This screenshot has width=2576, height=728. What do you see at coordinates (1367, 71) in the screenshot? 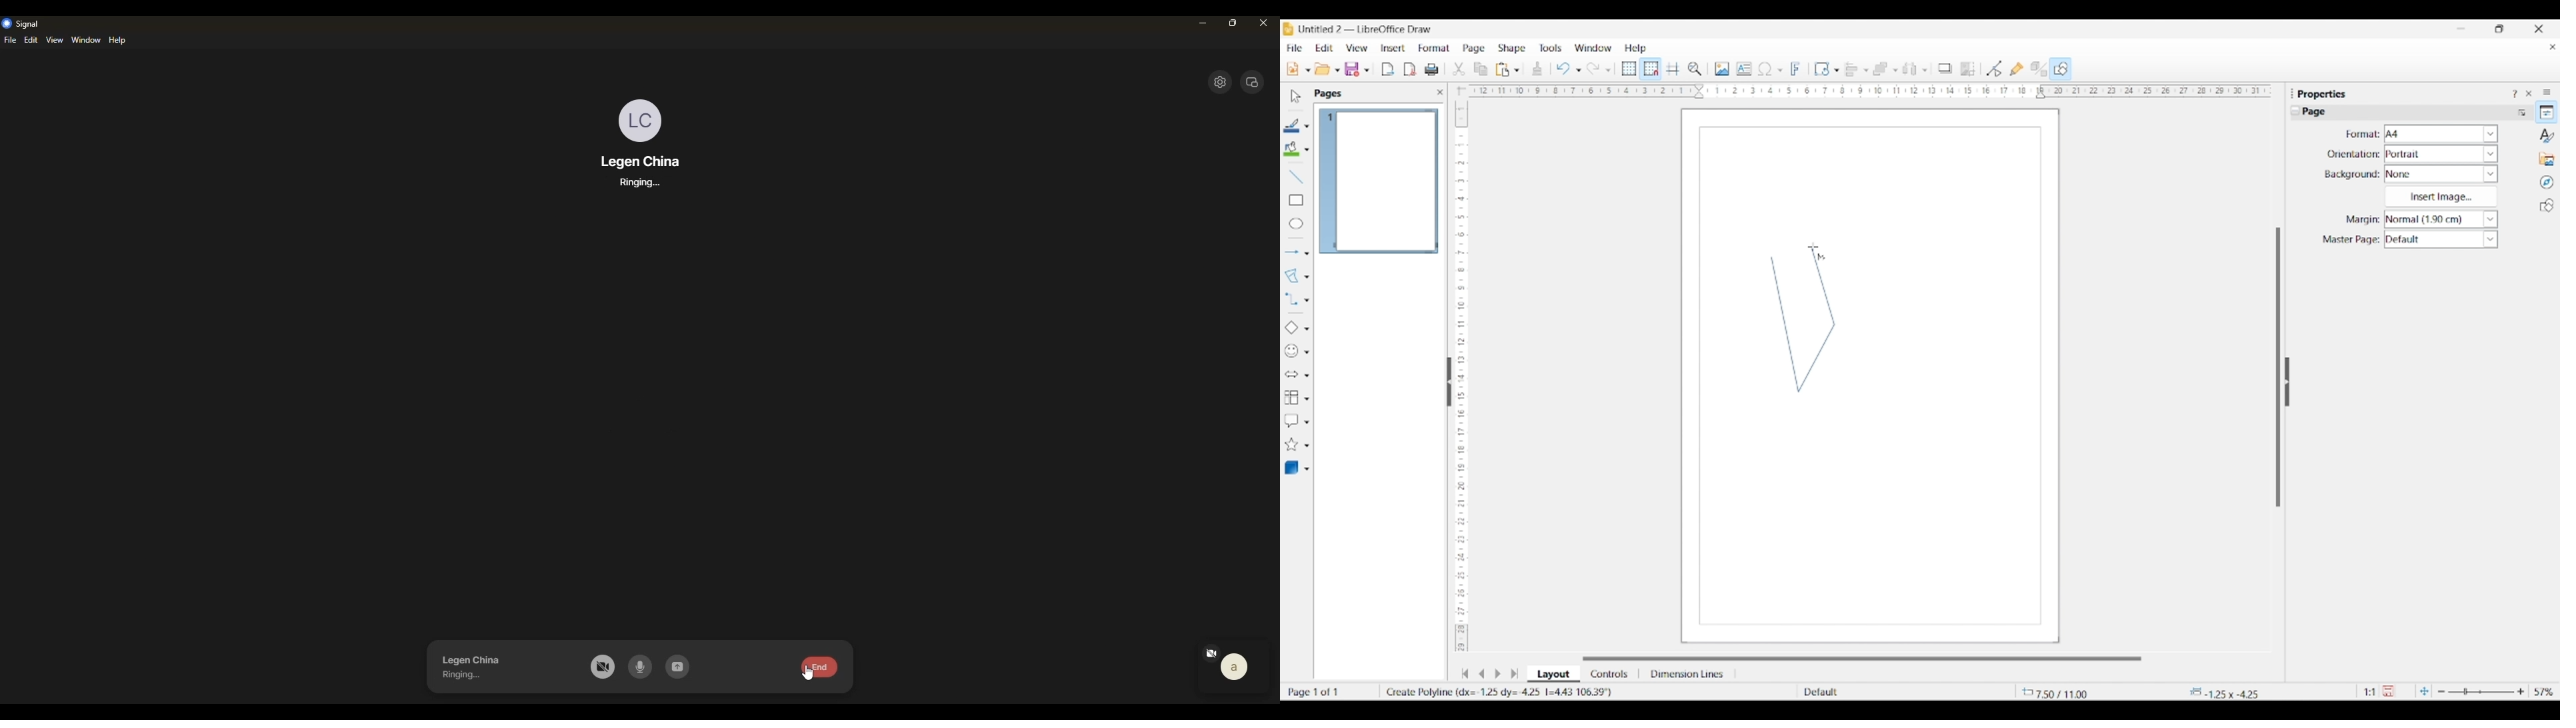
I see `Save options` at bounding box center [1367, 71].